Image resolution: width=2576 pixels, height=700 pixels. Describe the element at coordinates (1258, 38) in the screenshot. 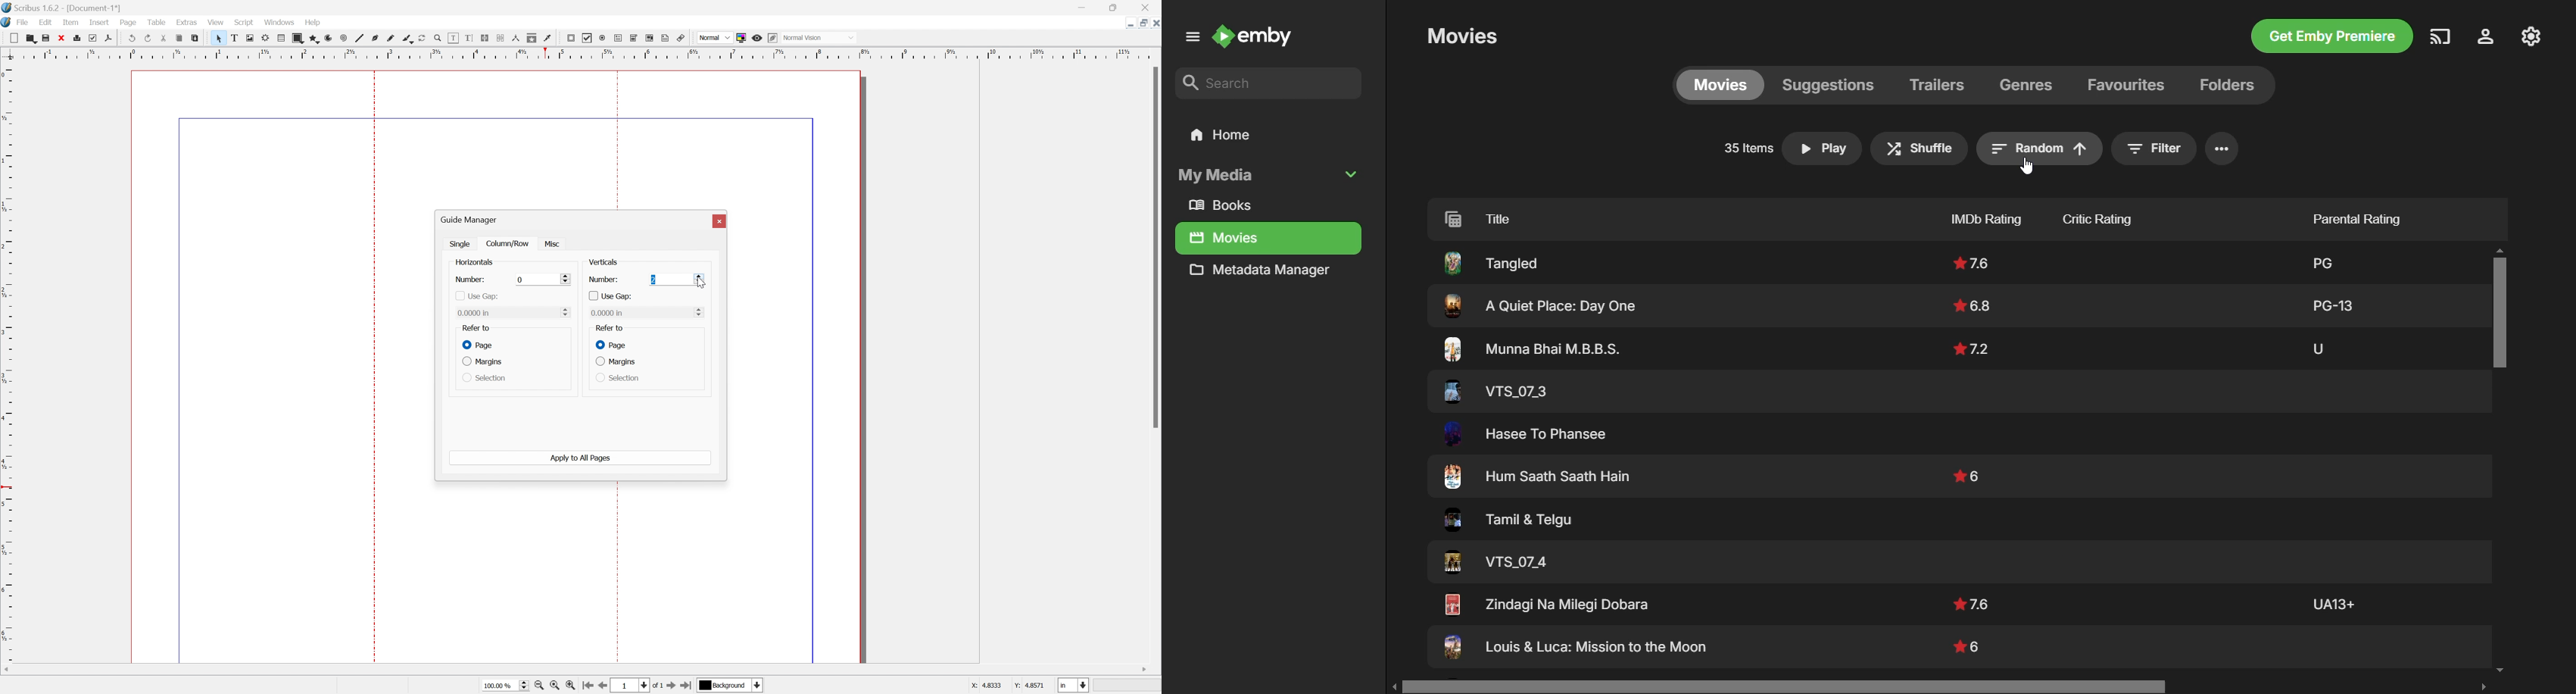

I see `Application Name` at that location.